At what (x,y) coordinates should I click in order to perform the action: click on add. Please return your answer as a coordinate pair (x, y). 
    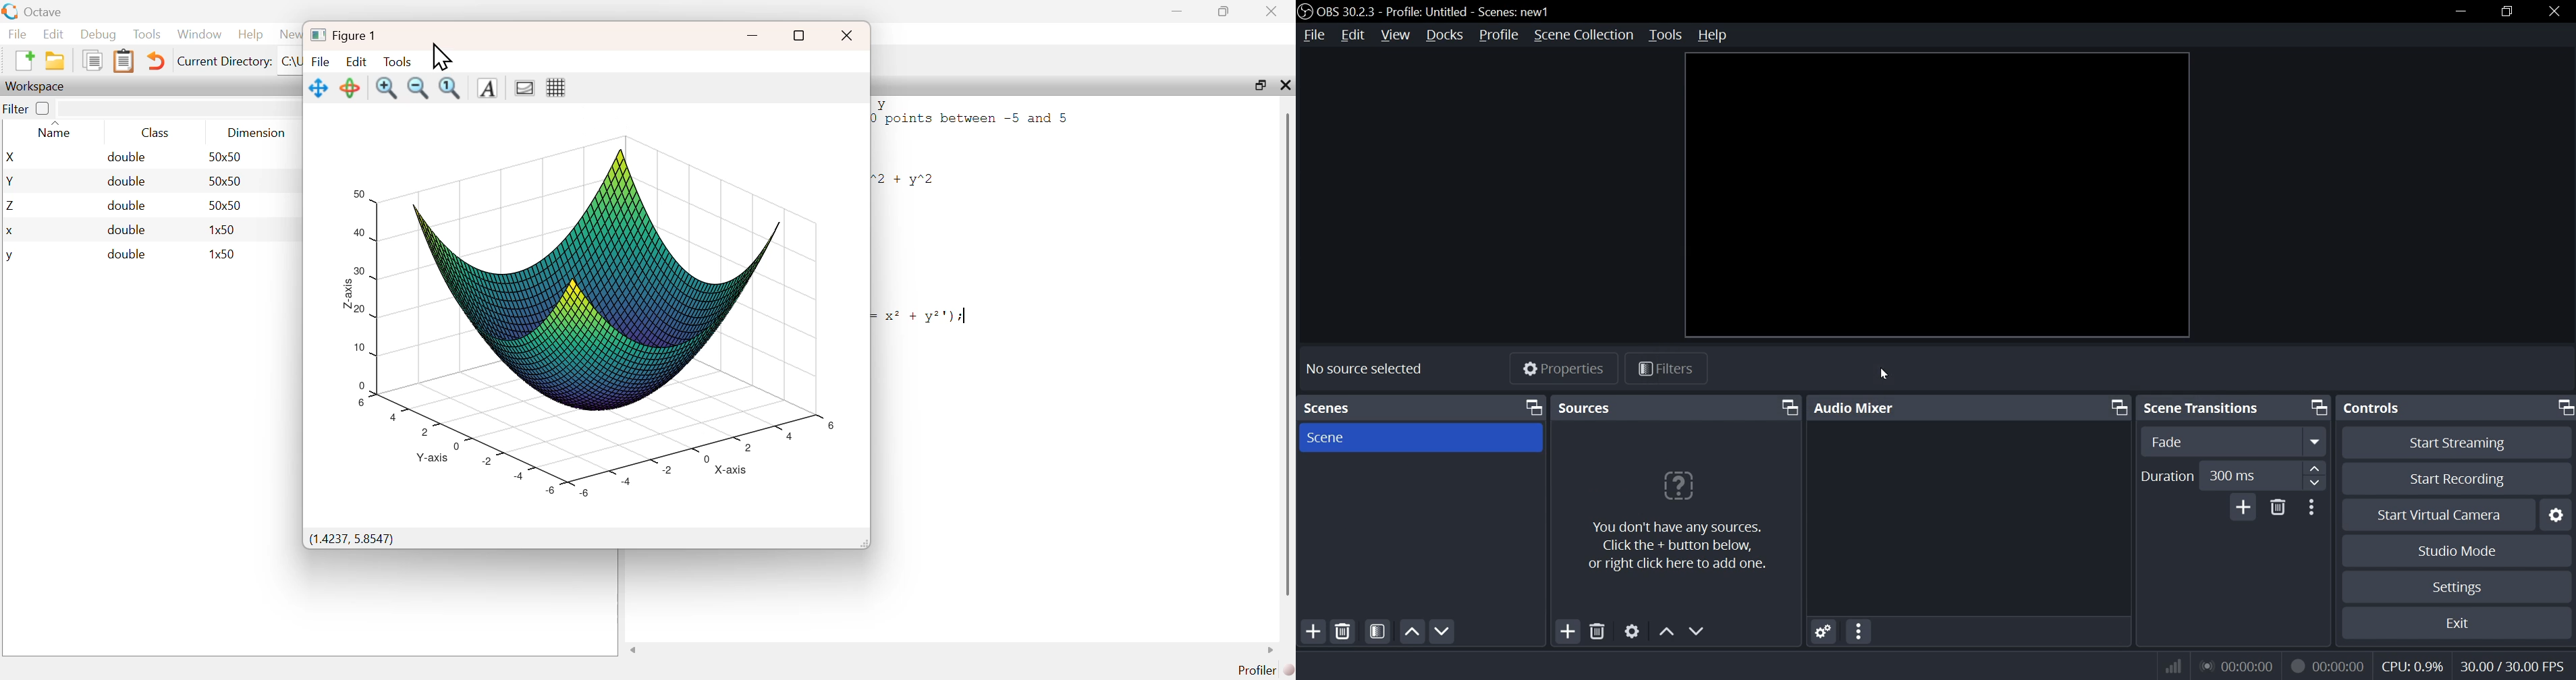
    Looking at the image, I should click on (2243, 507).